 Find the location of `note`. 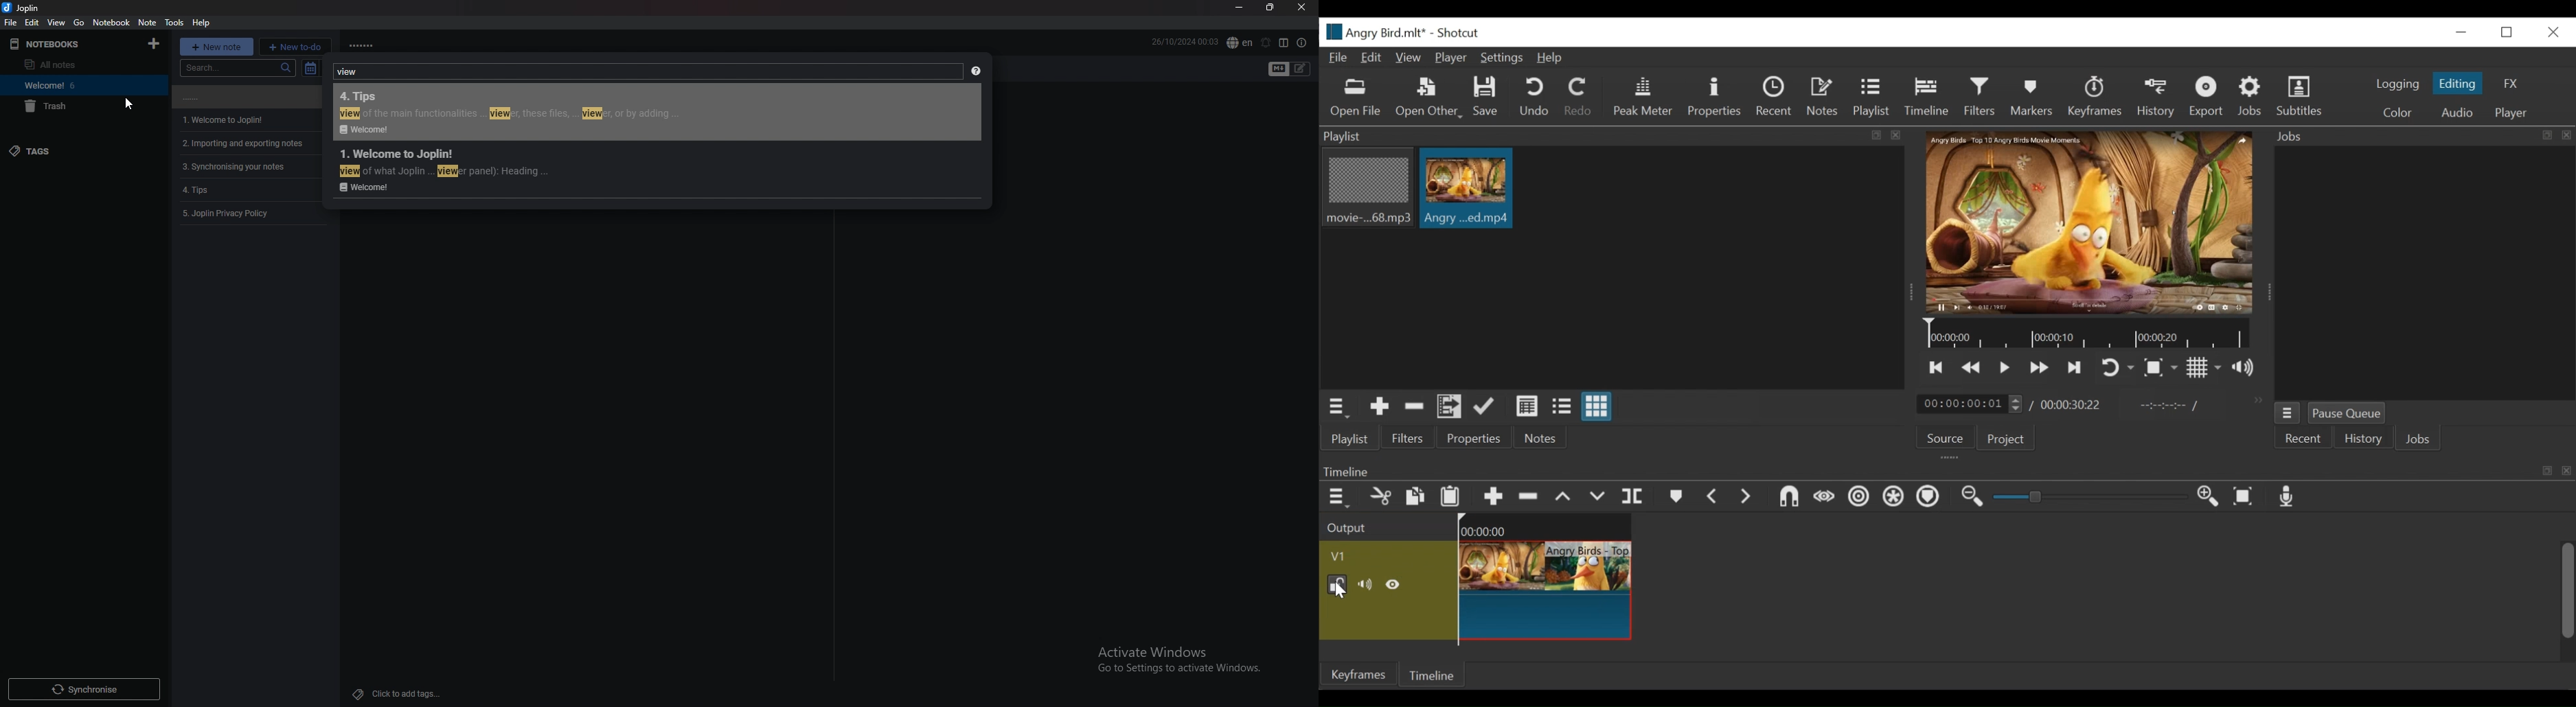

note is located at coordinates (148, 22).